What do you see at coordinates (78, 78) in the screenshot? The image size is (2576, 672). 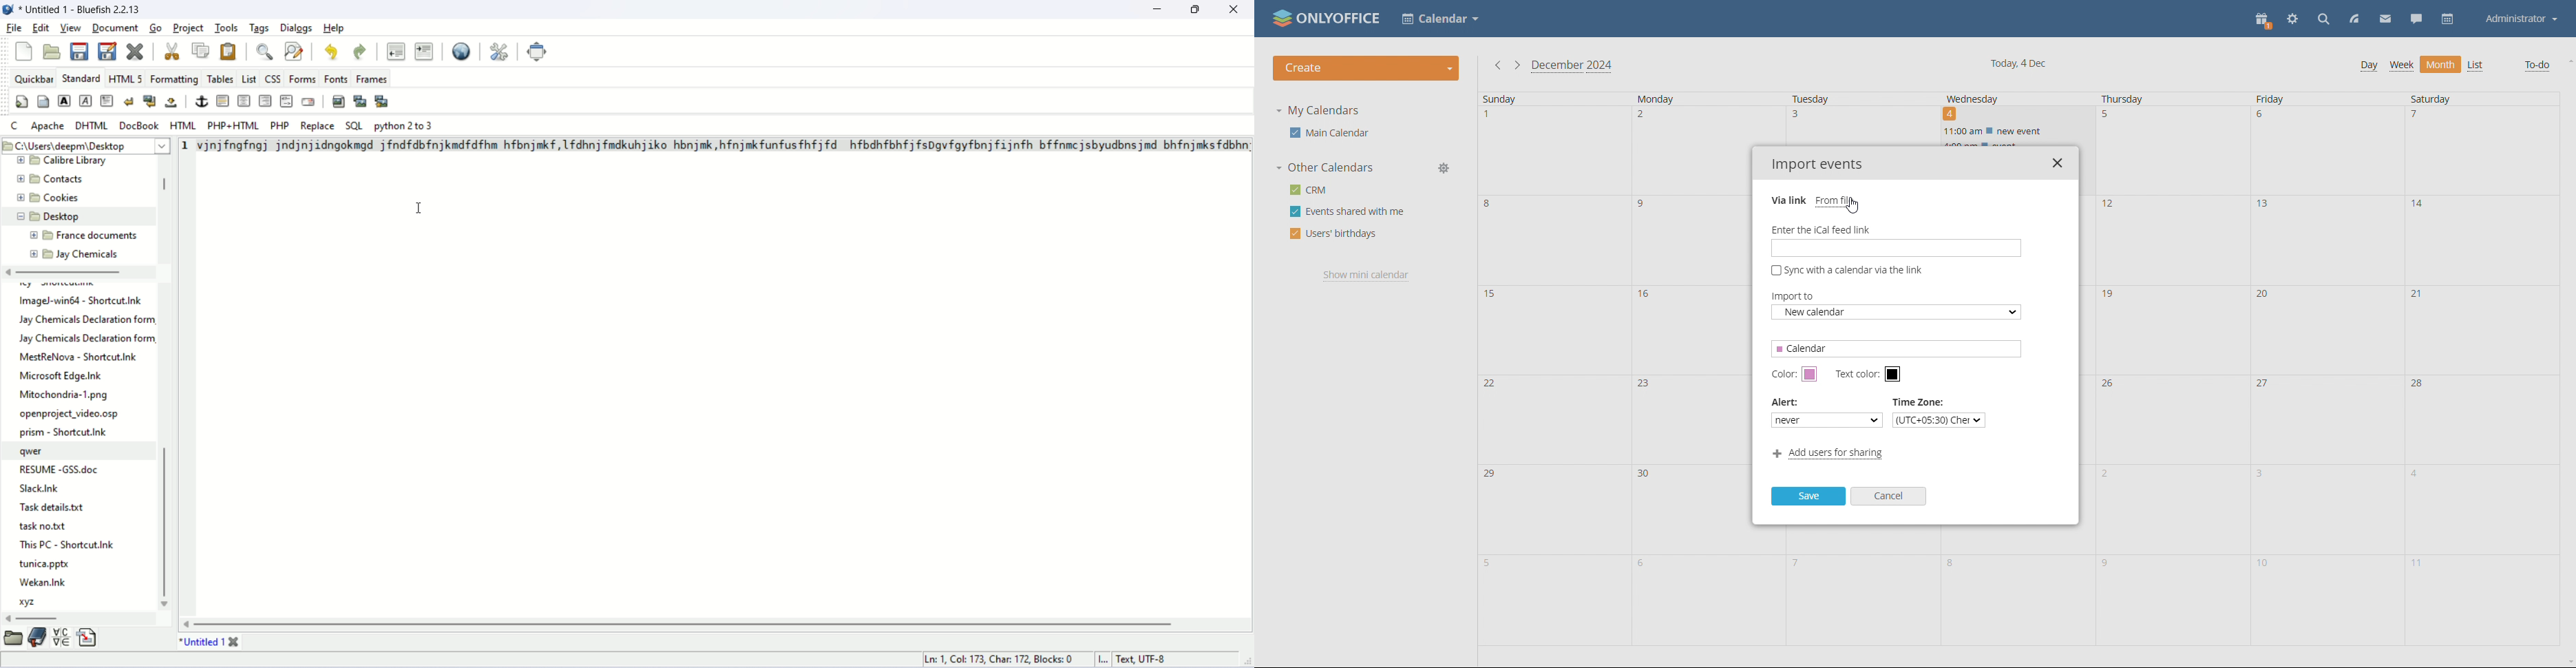 I see `standard` at bounding box center [78, 78].